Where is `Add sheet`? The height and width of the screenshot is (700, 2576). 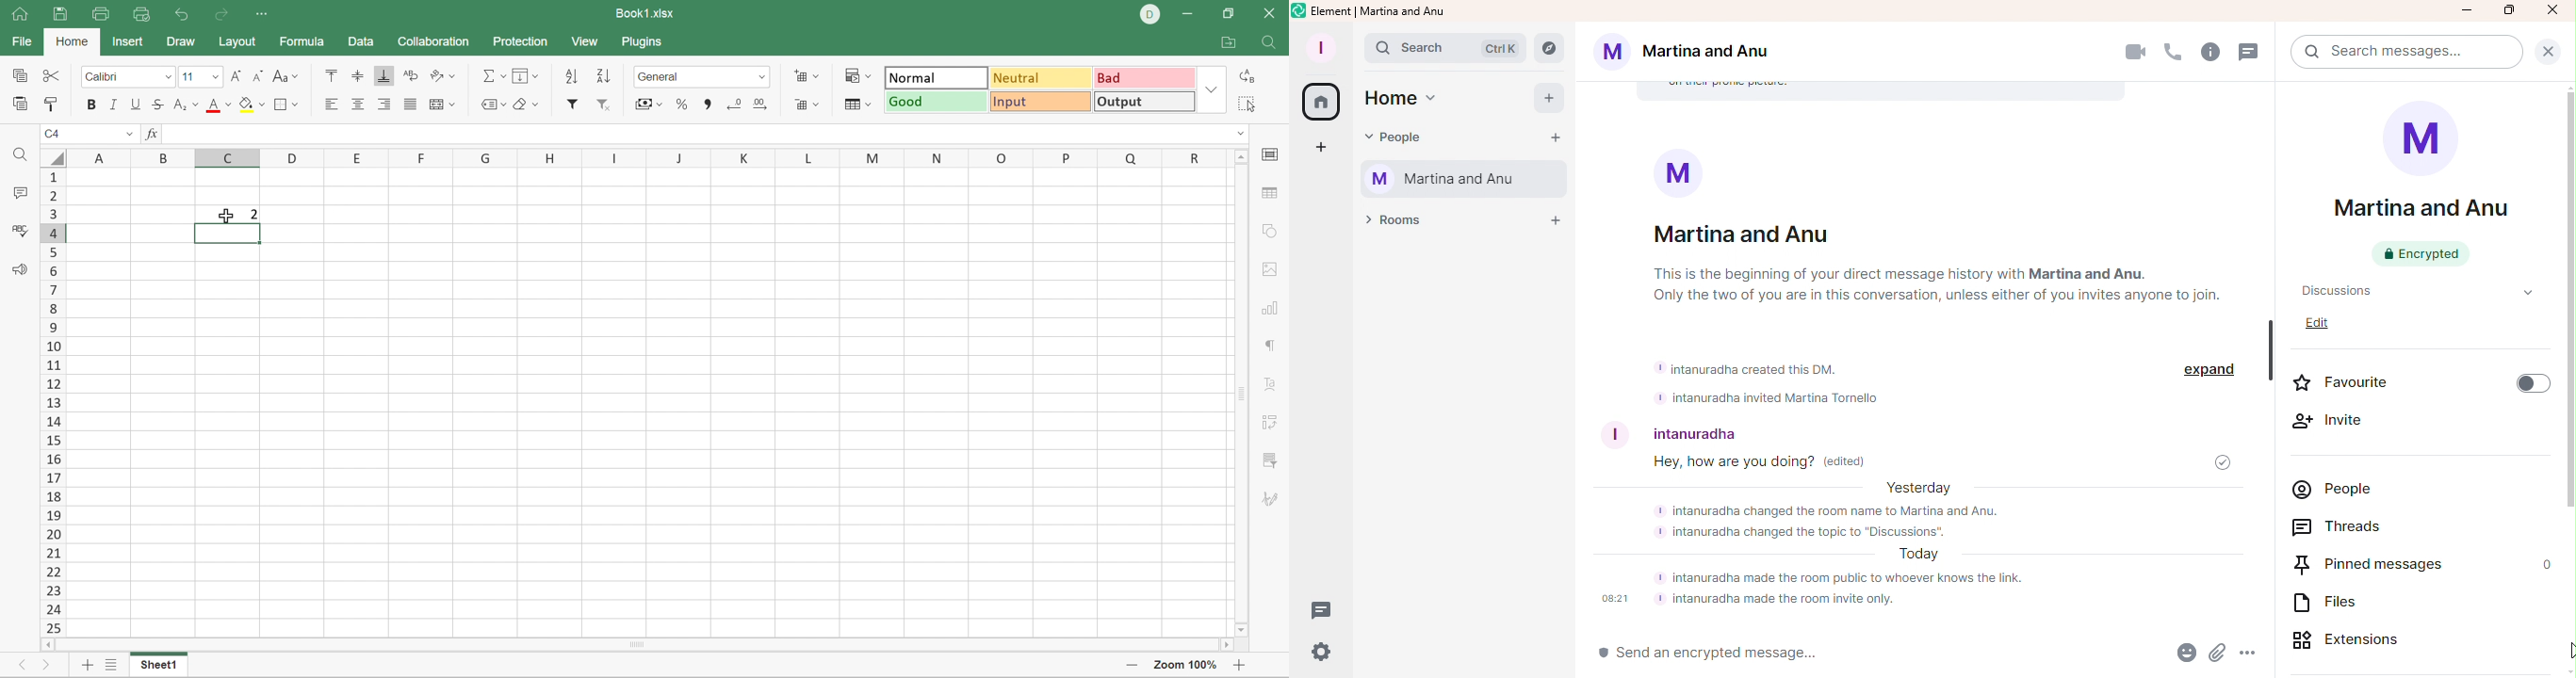 Add sheet is located at coordinates (86, 666).